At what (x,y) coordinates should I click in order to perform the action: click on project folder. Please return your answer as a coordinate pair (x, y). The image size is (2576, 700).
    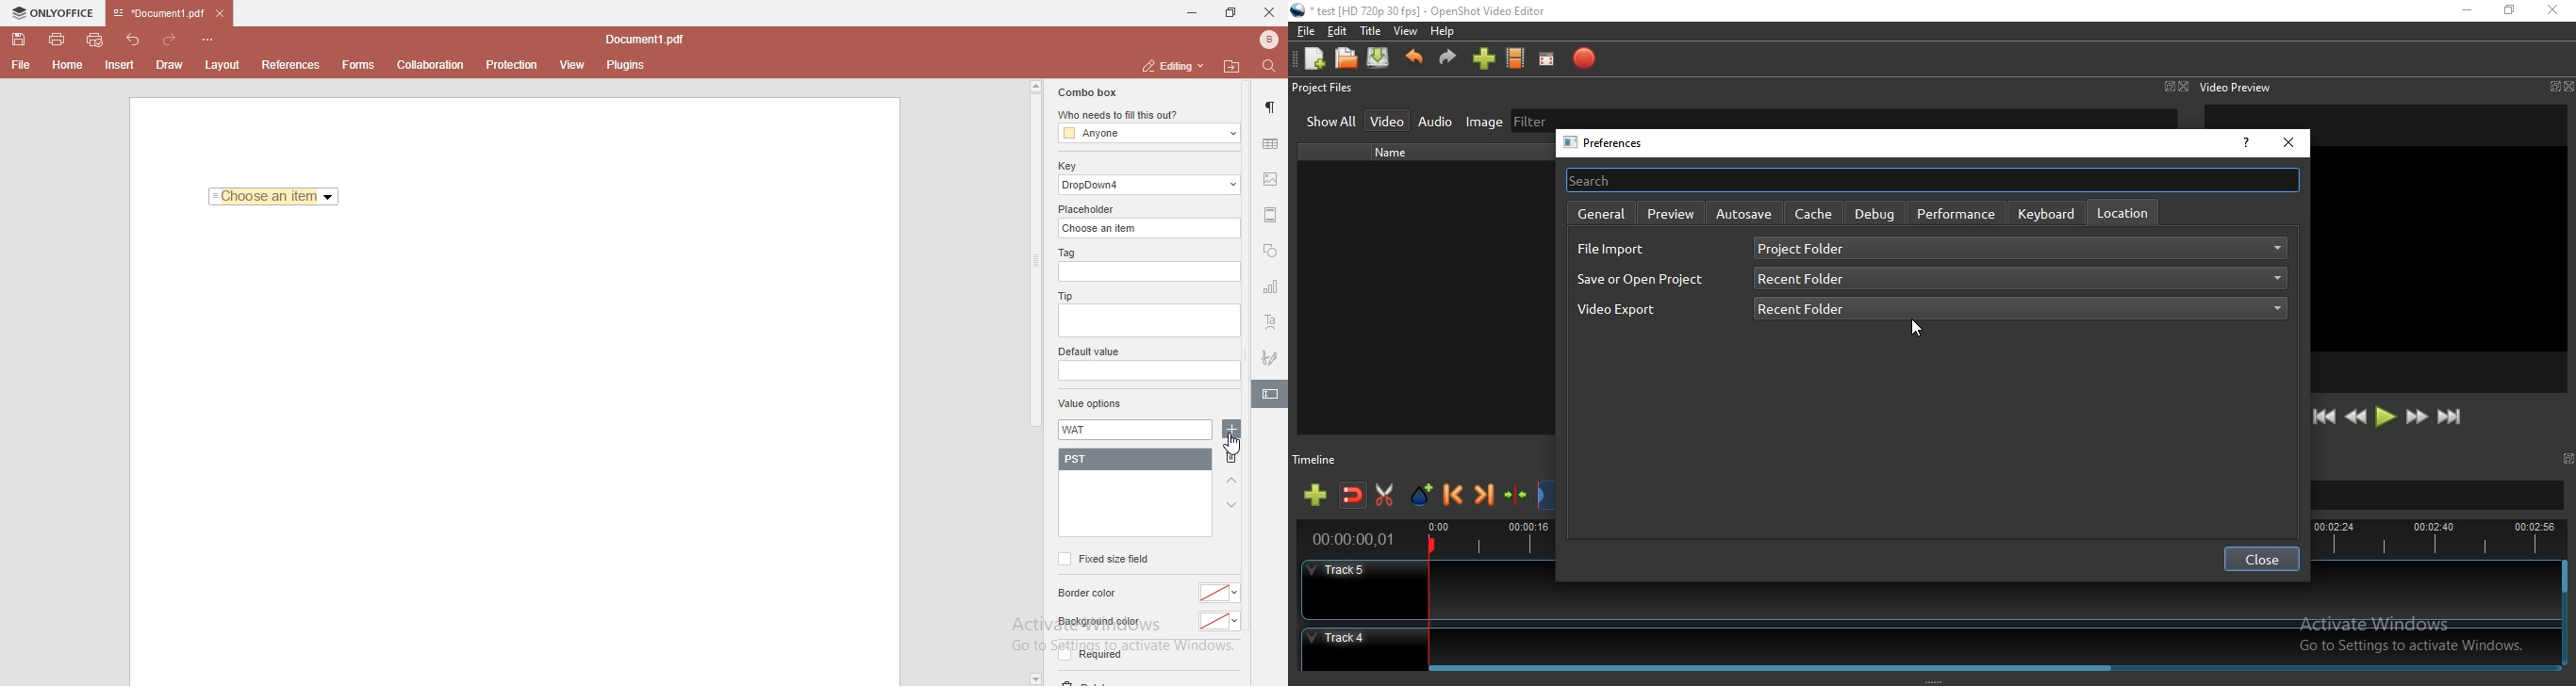
    Looking at the image, I should click on (2021, 249).